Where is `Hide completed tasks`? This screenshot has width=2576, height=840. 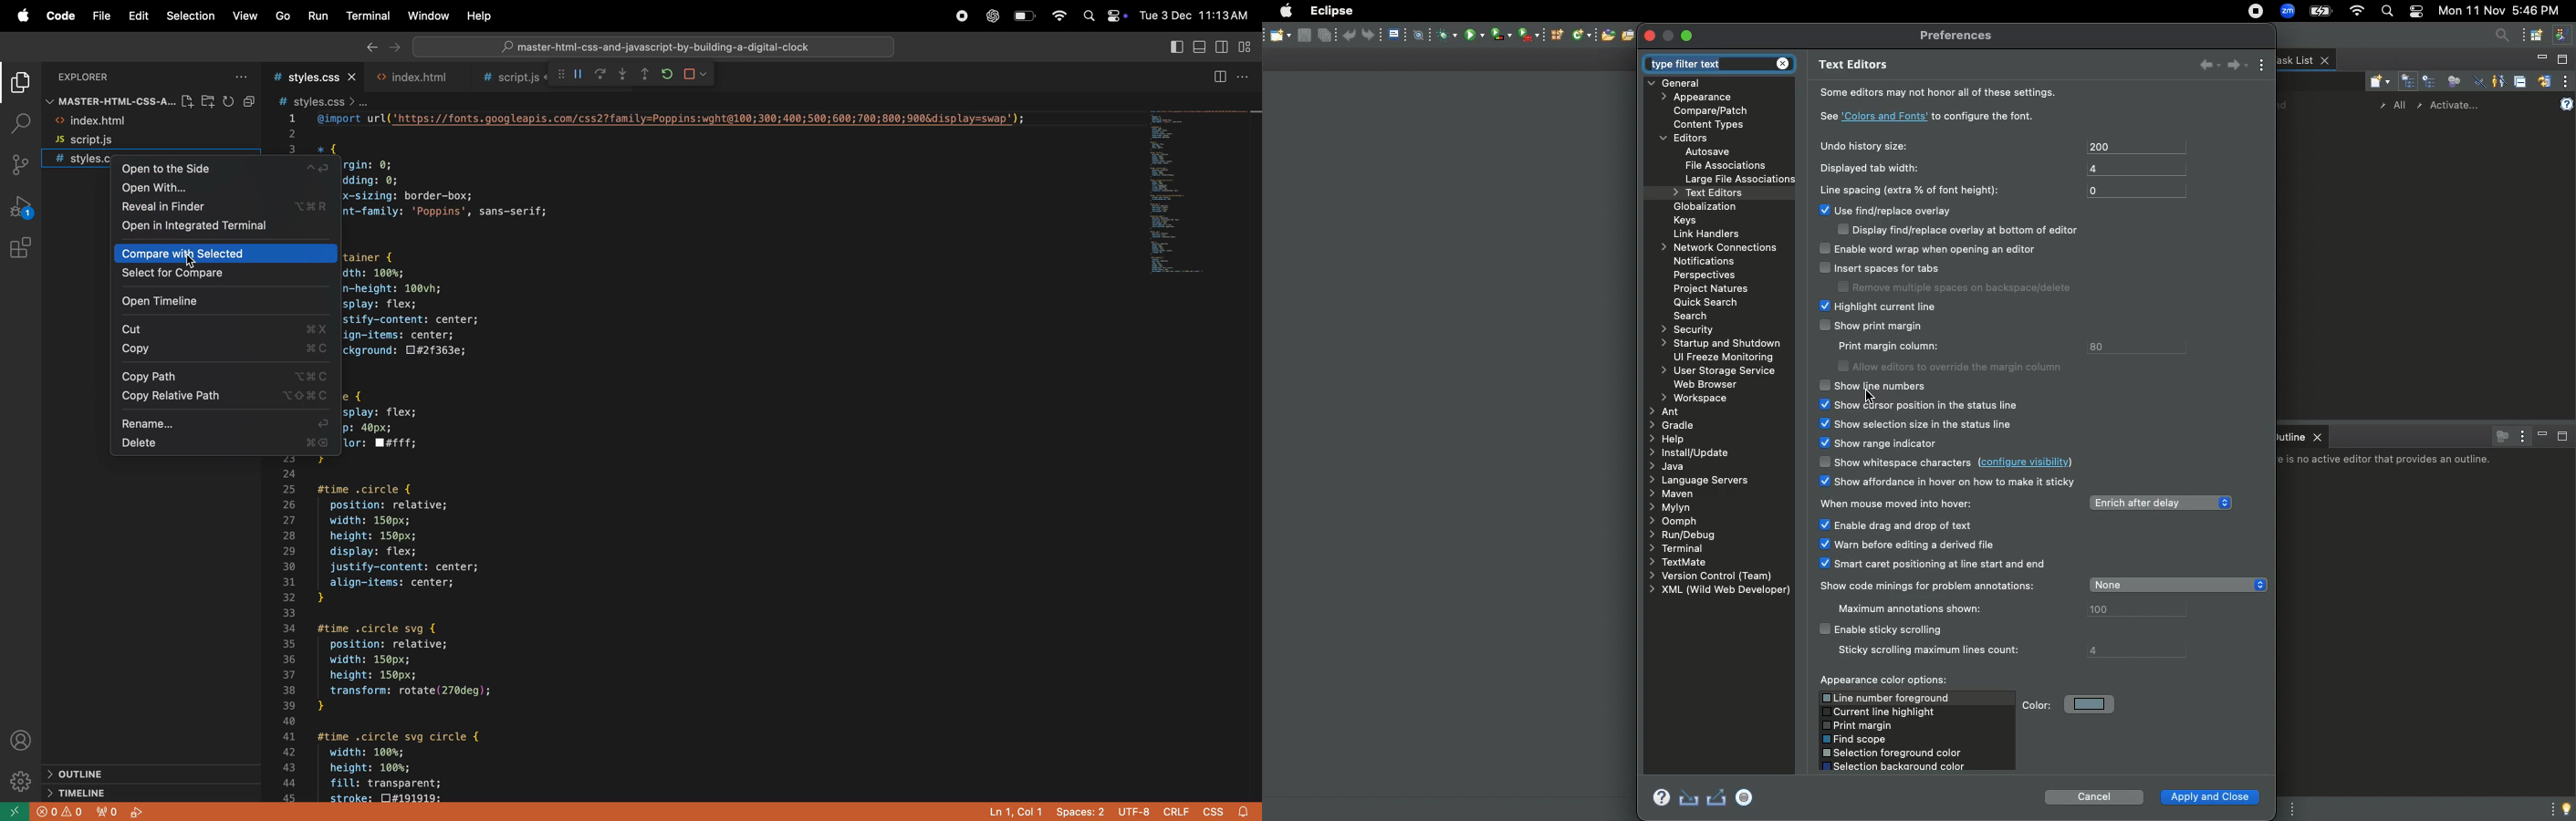 Hide completed tasks is located at coordinates (2476, 82).